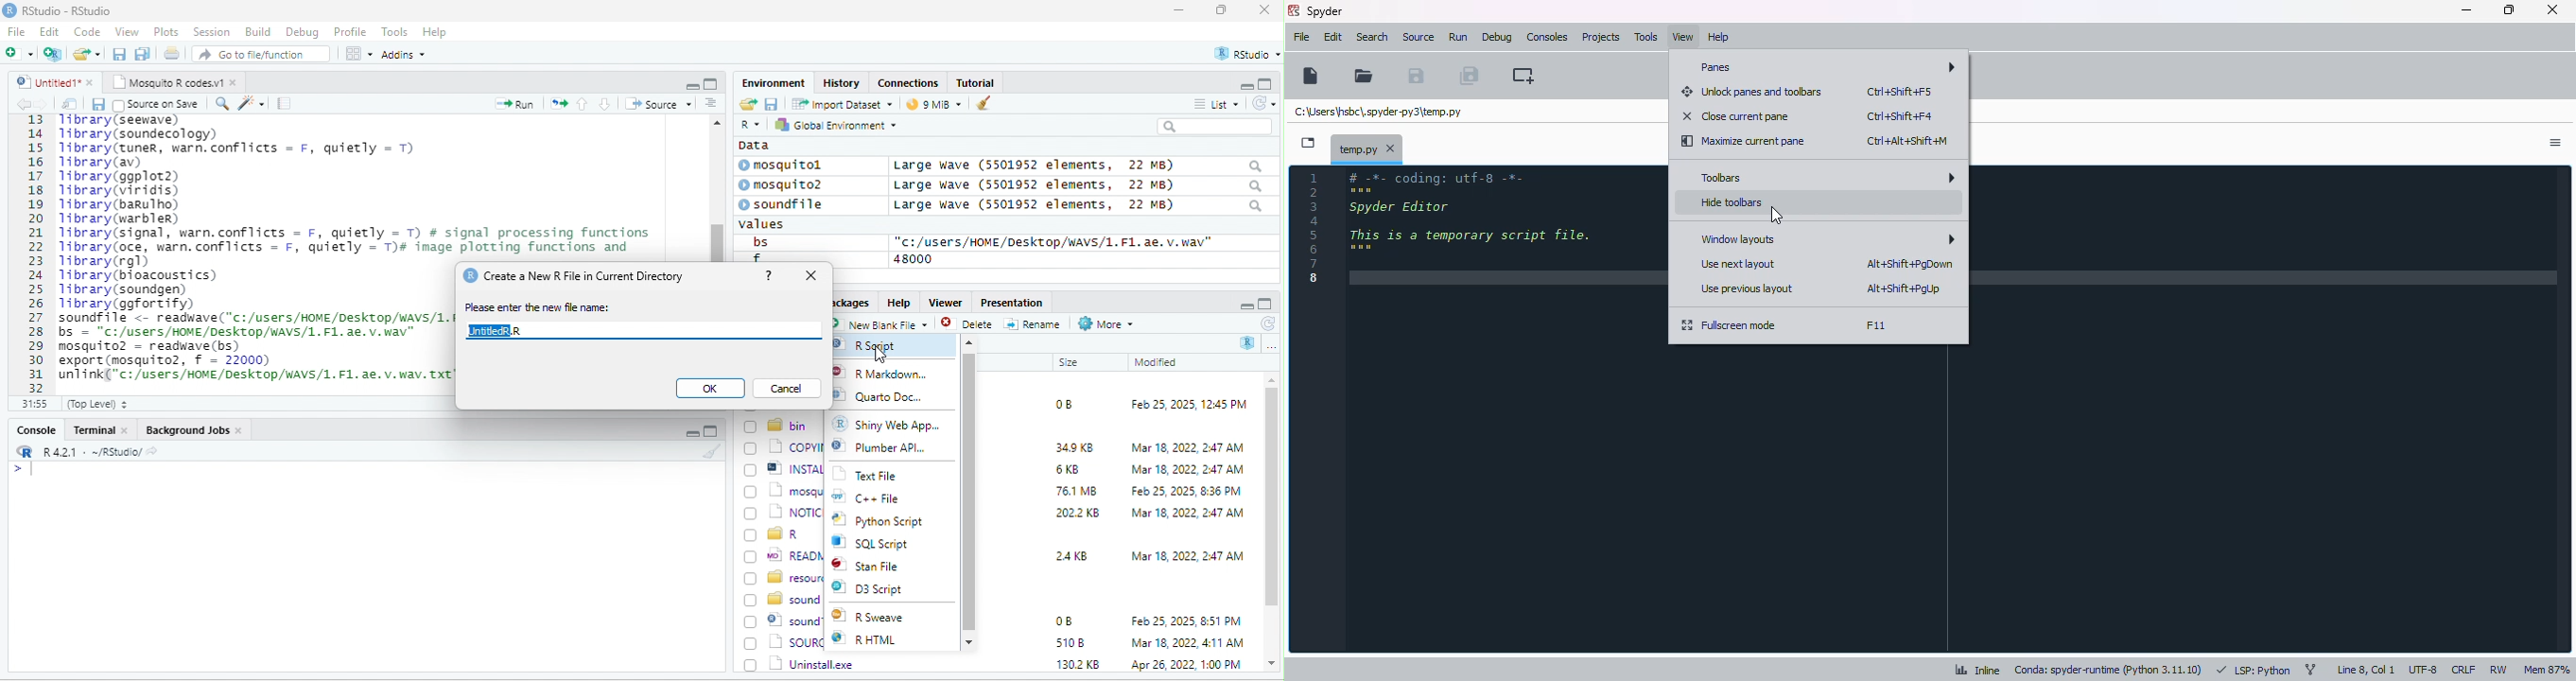 The width and height of the screenshot is (2576, 700). What do you see at coordinates (125, 33) in the screenshot?
I see `View` at bounding box center [125, 33].